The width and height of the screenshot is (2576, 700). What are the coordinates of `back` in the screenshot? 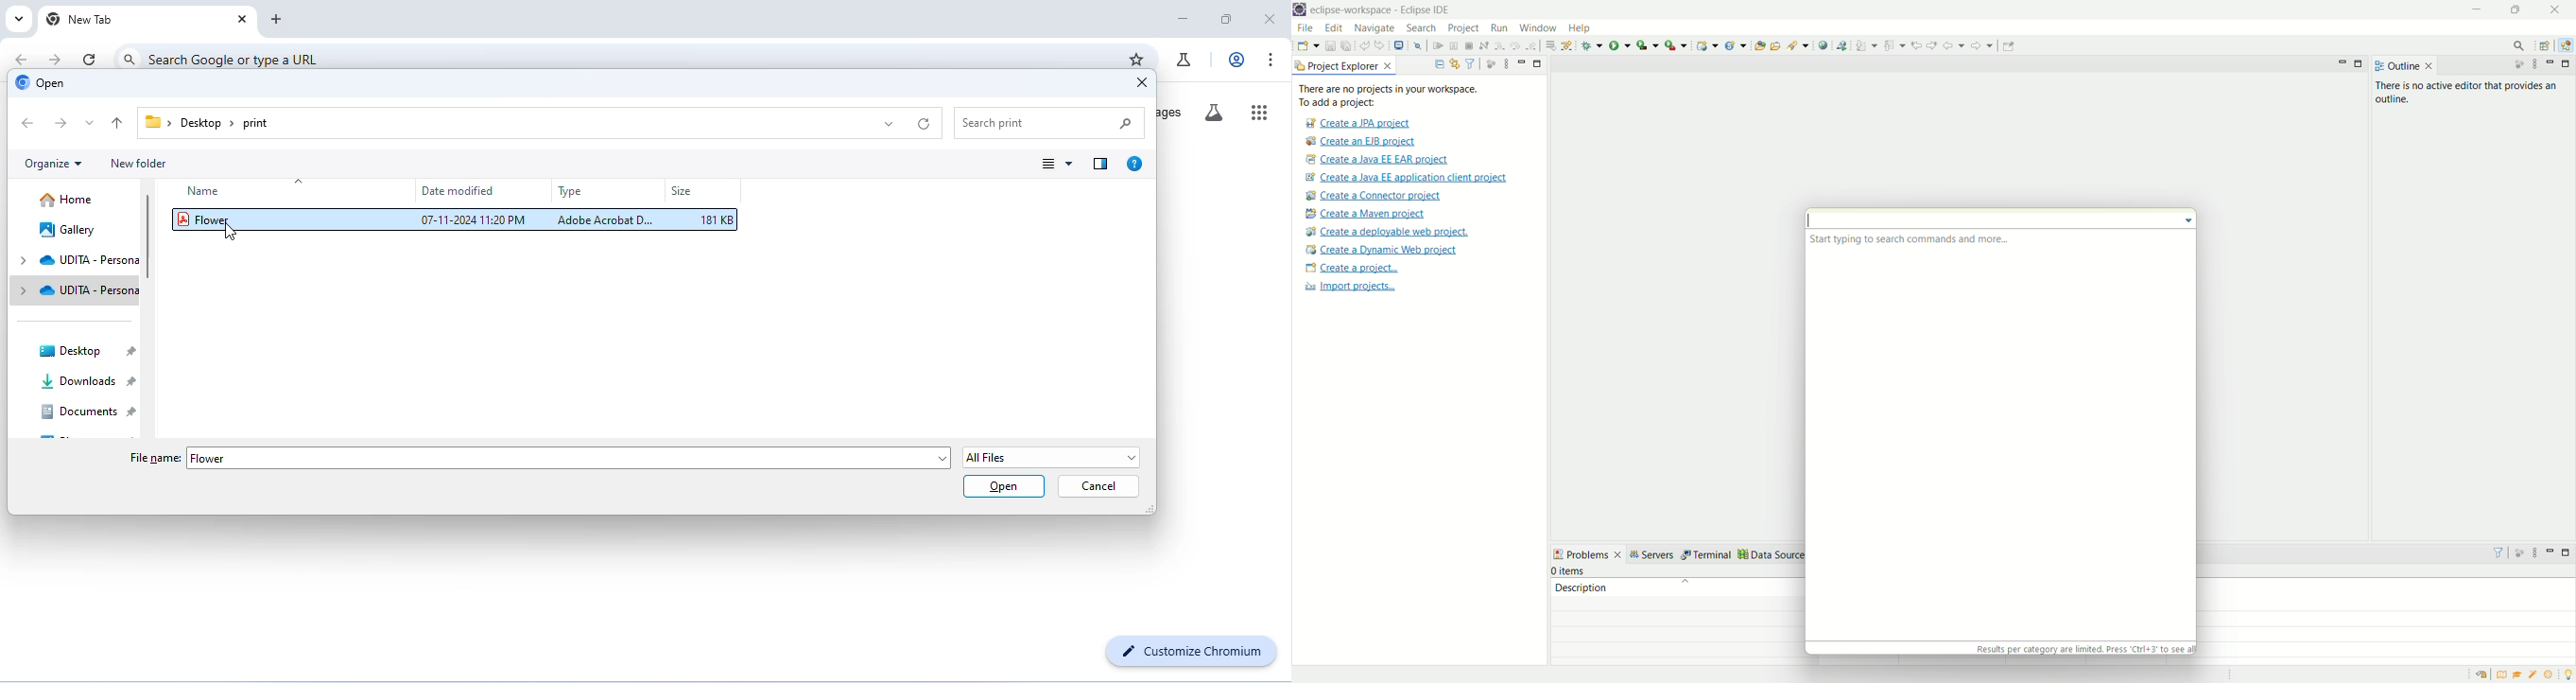 It's located at (1953, 46).